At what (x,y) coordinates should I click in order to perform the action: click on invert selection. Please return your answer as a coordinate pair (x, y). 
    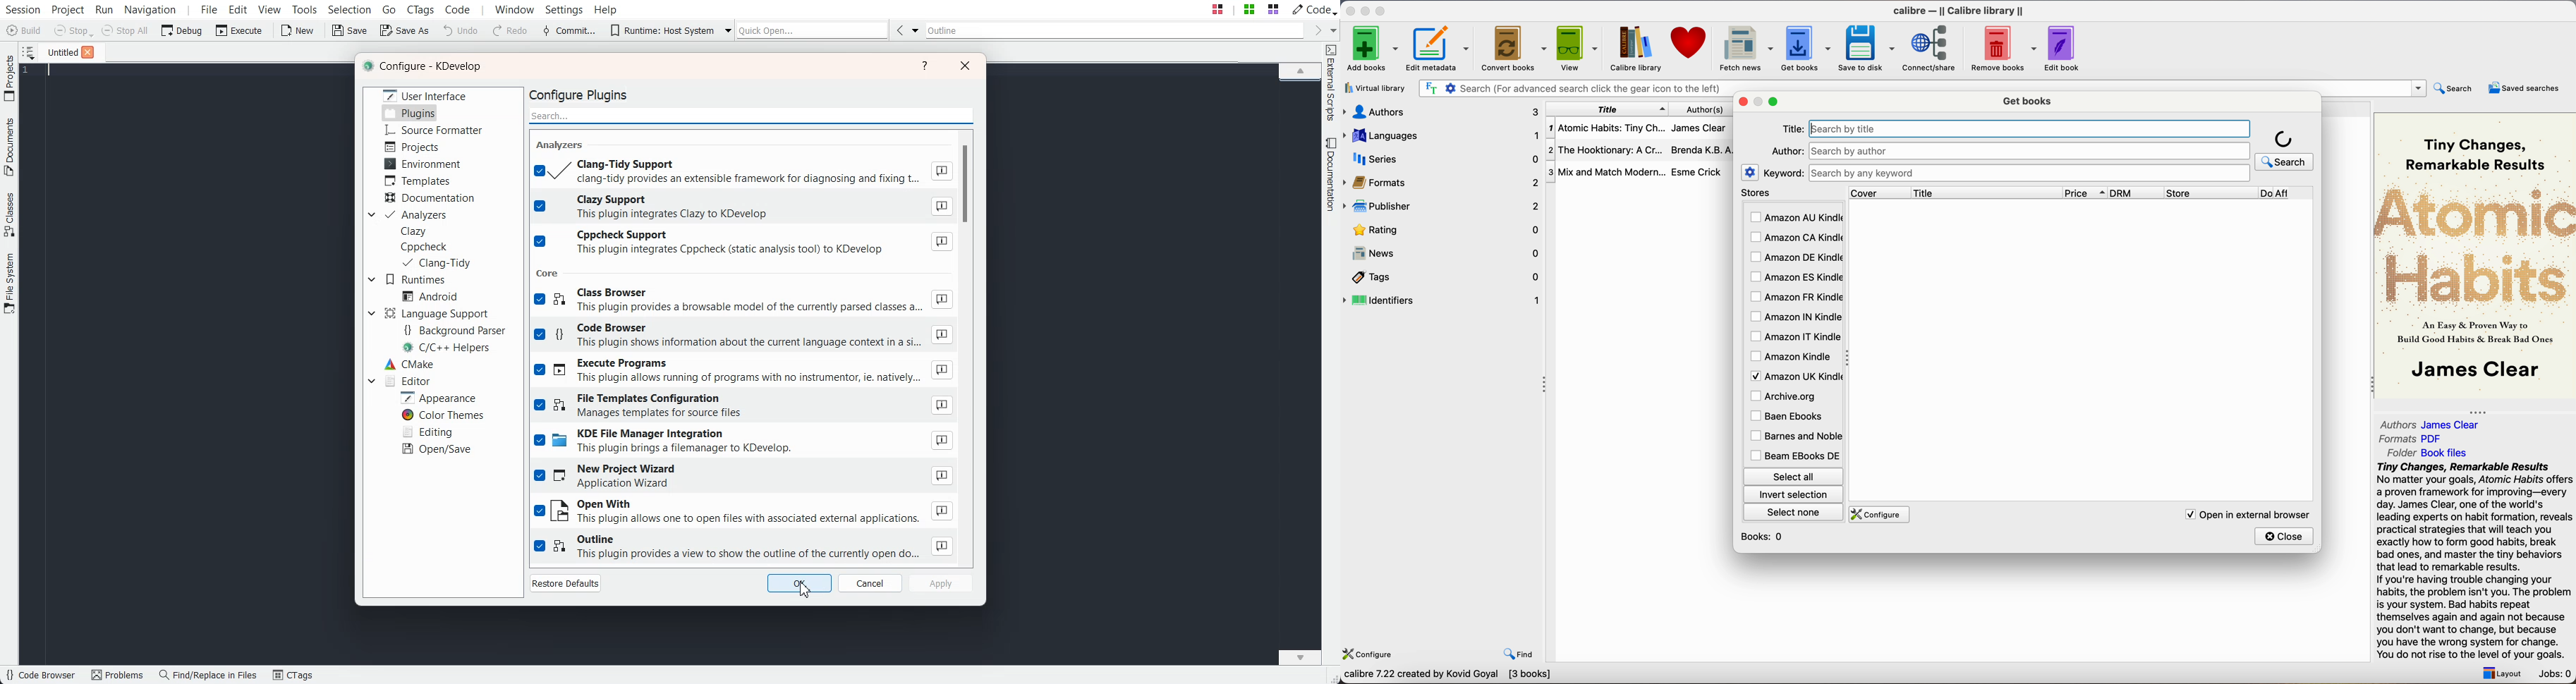
    Looking at the image, I should click on (1793, 494).